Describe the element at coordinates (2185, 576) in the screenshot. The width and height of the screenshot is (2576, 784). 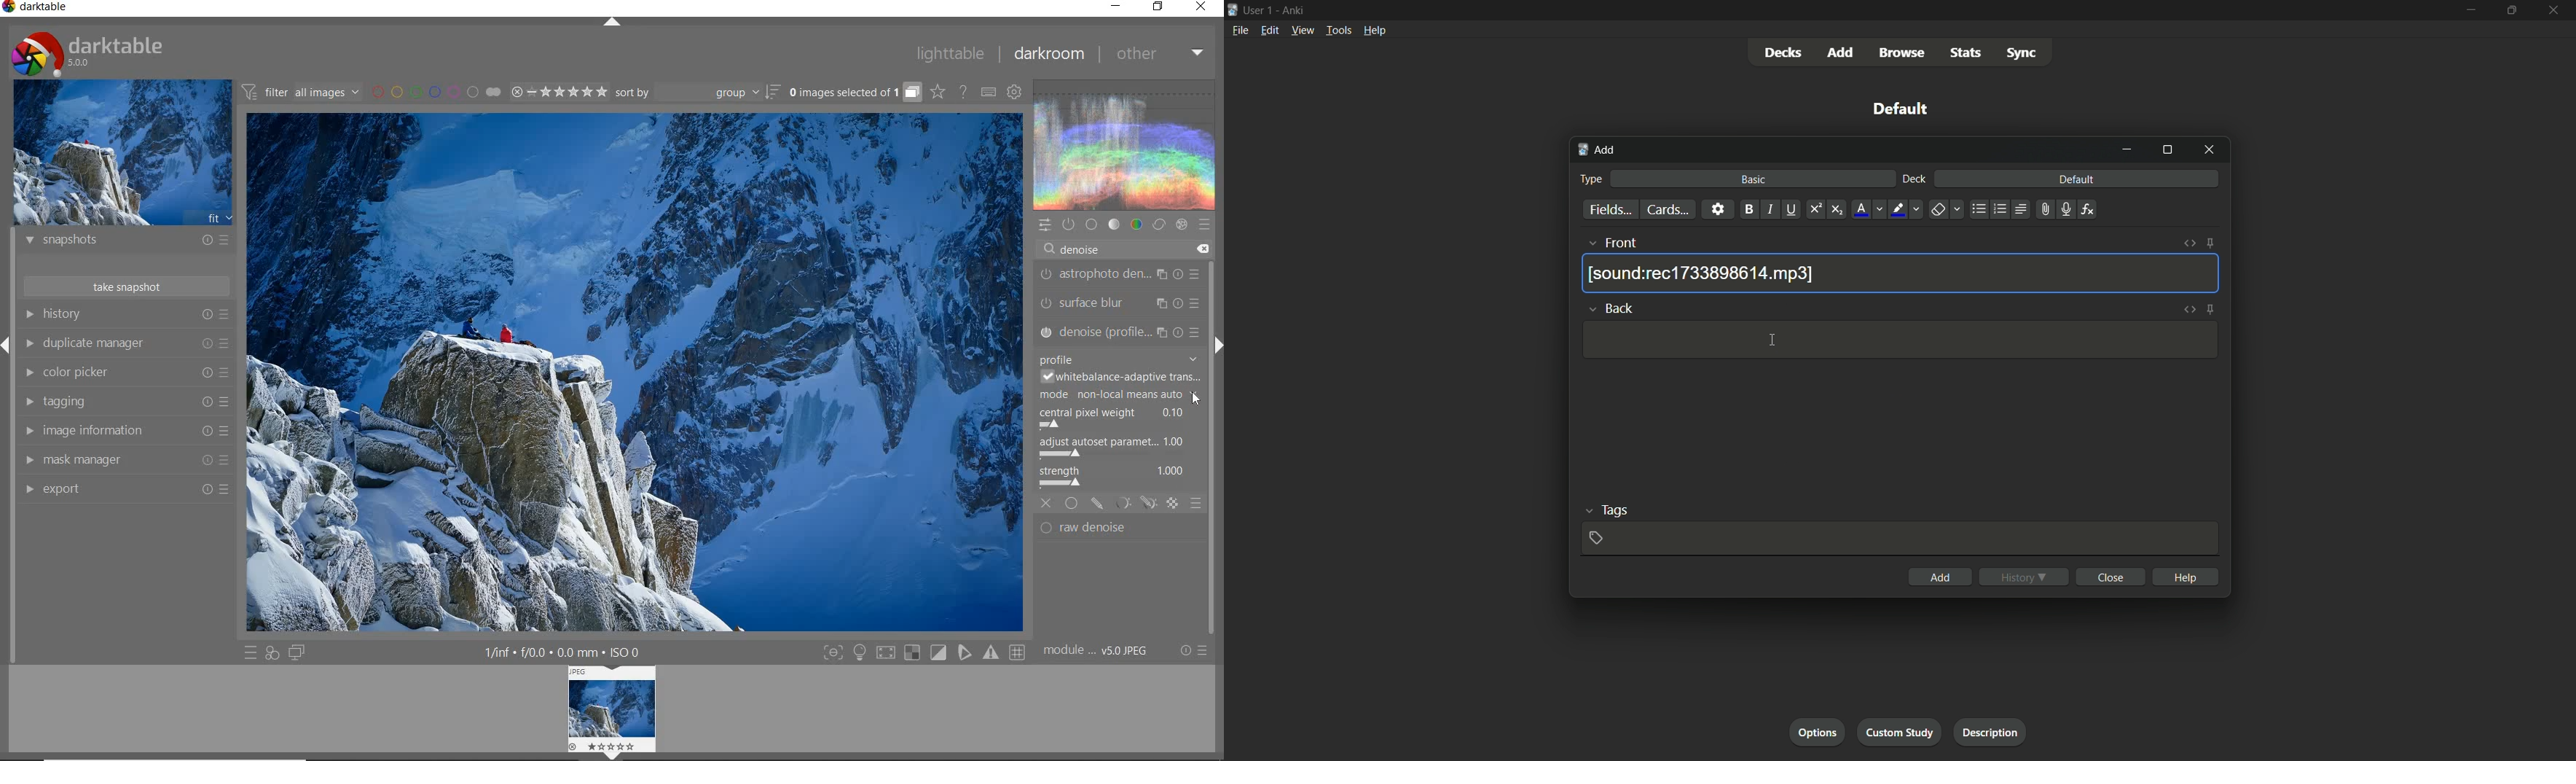
I see `help` at that location.